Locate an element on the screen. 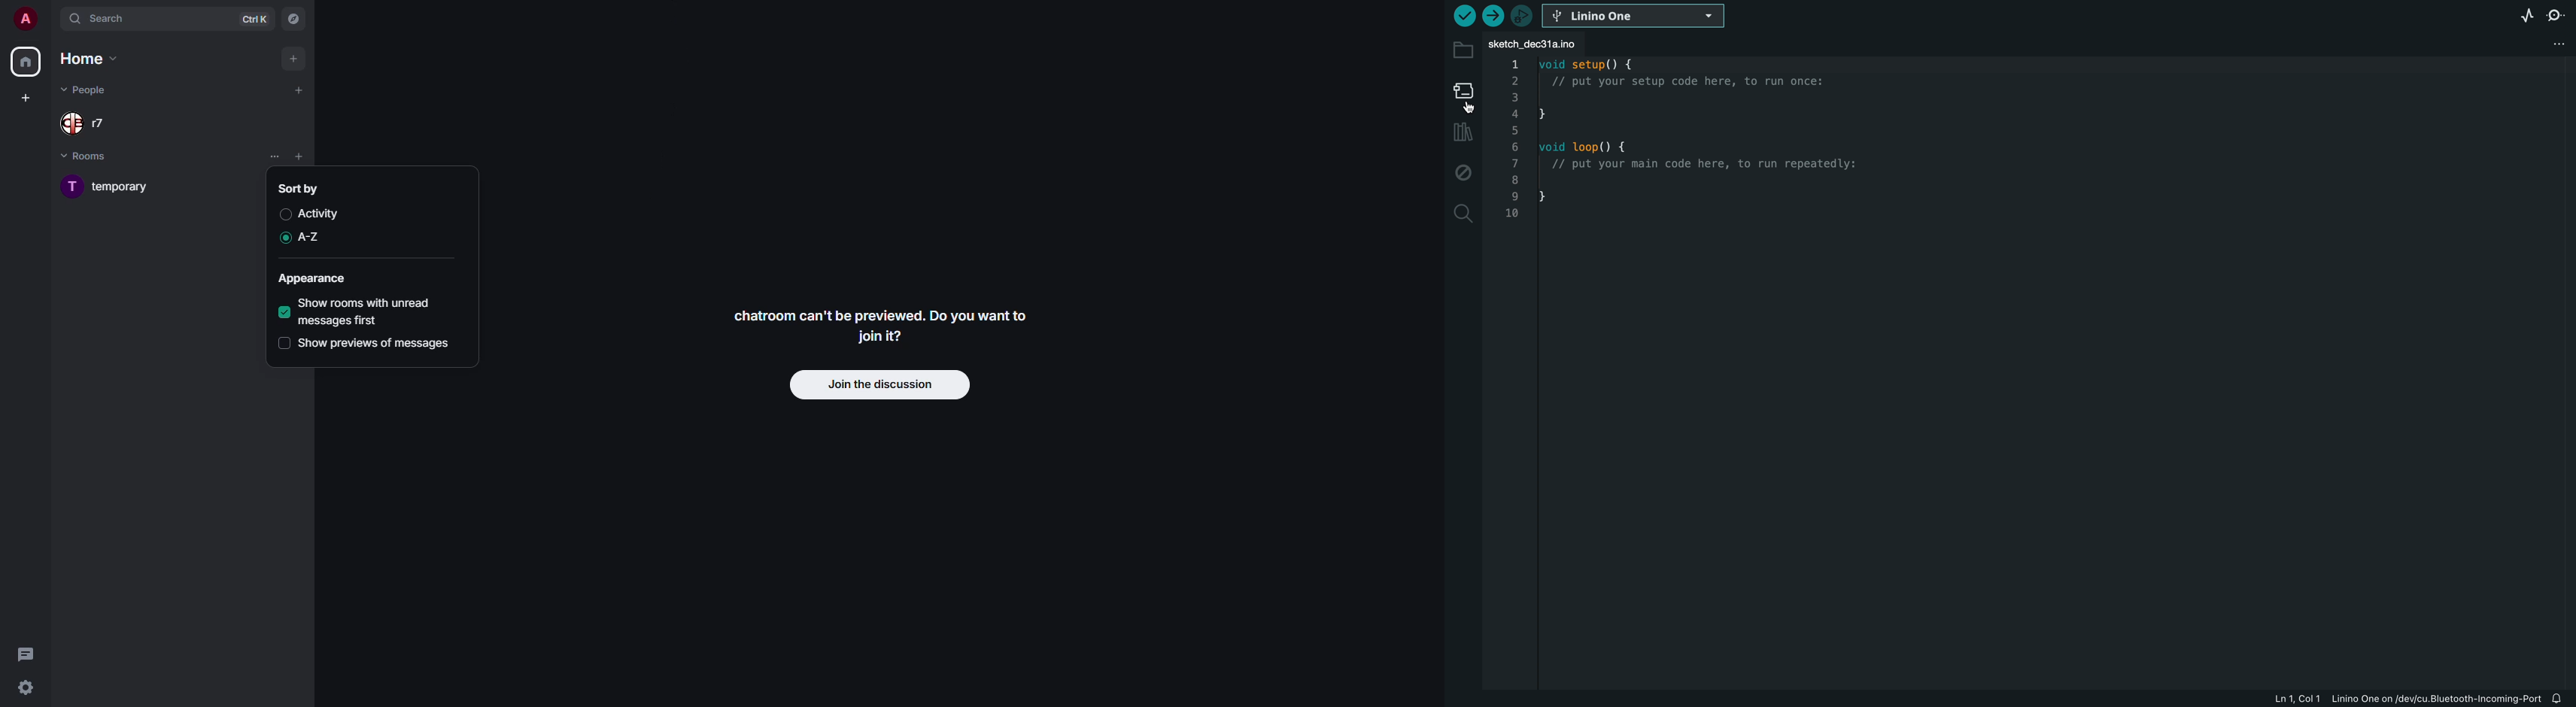  navigator is located at coordinates (295, 19).